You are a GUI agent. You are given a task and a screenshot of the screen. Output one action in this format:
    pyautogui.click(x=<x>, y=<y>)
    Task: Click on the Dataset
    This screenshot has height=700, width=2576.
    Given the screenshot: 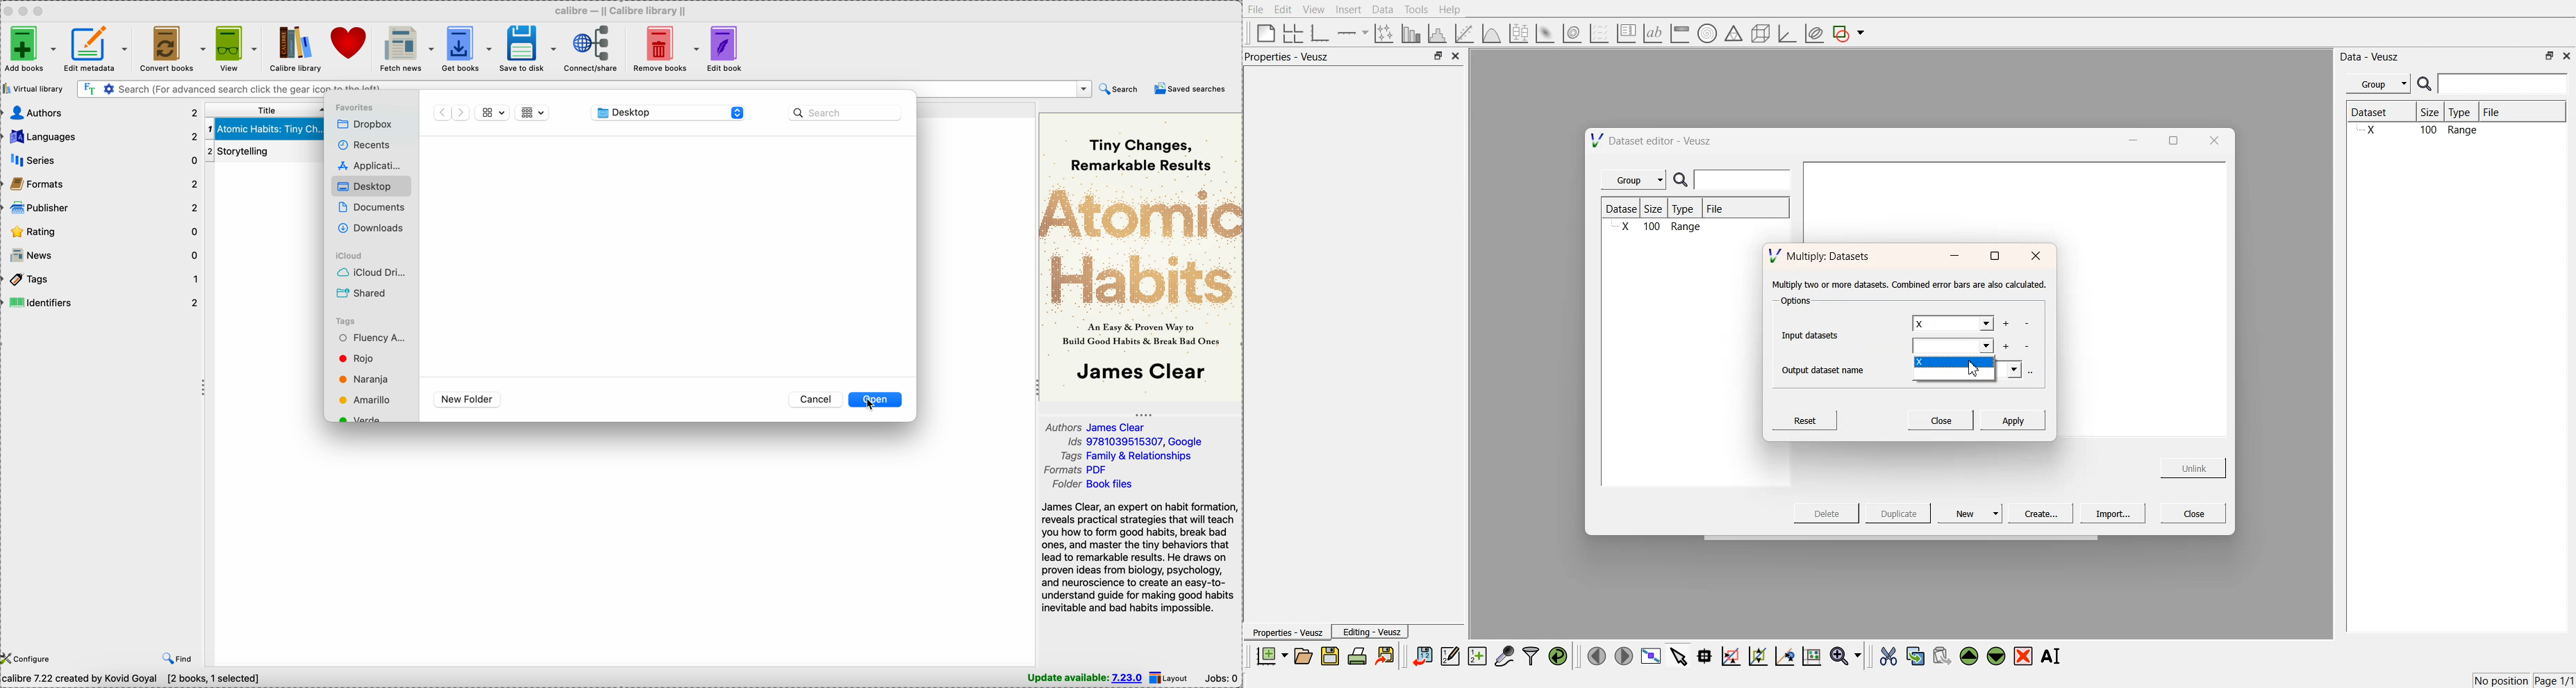 What is the action you would take?
    pyautogui.click(x=1623, y=208)
    